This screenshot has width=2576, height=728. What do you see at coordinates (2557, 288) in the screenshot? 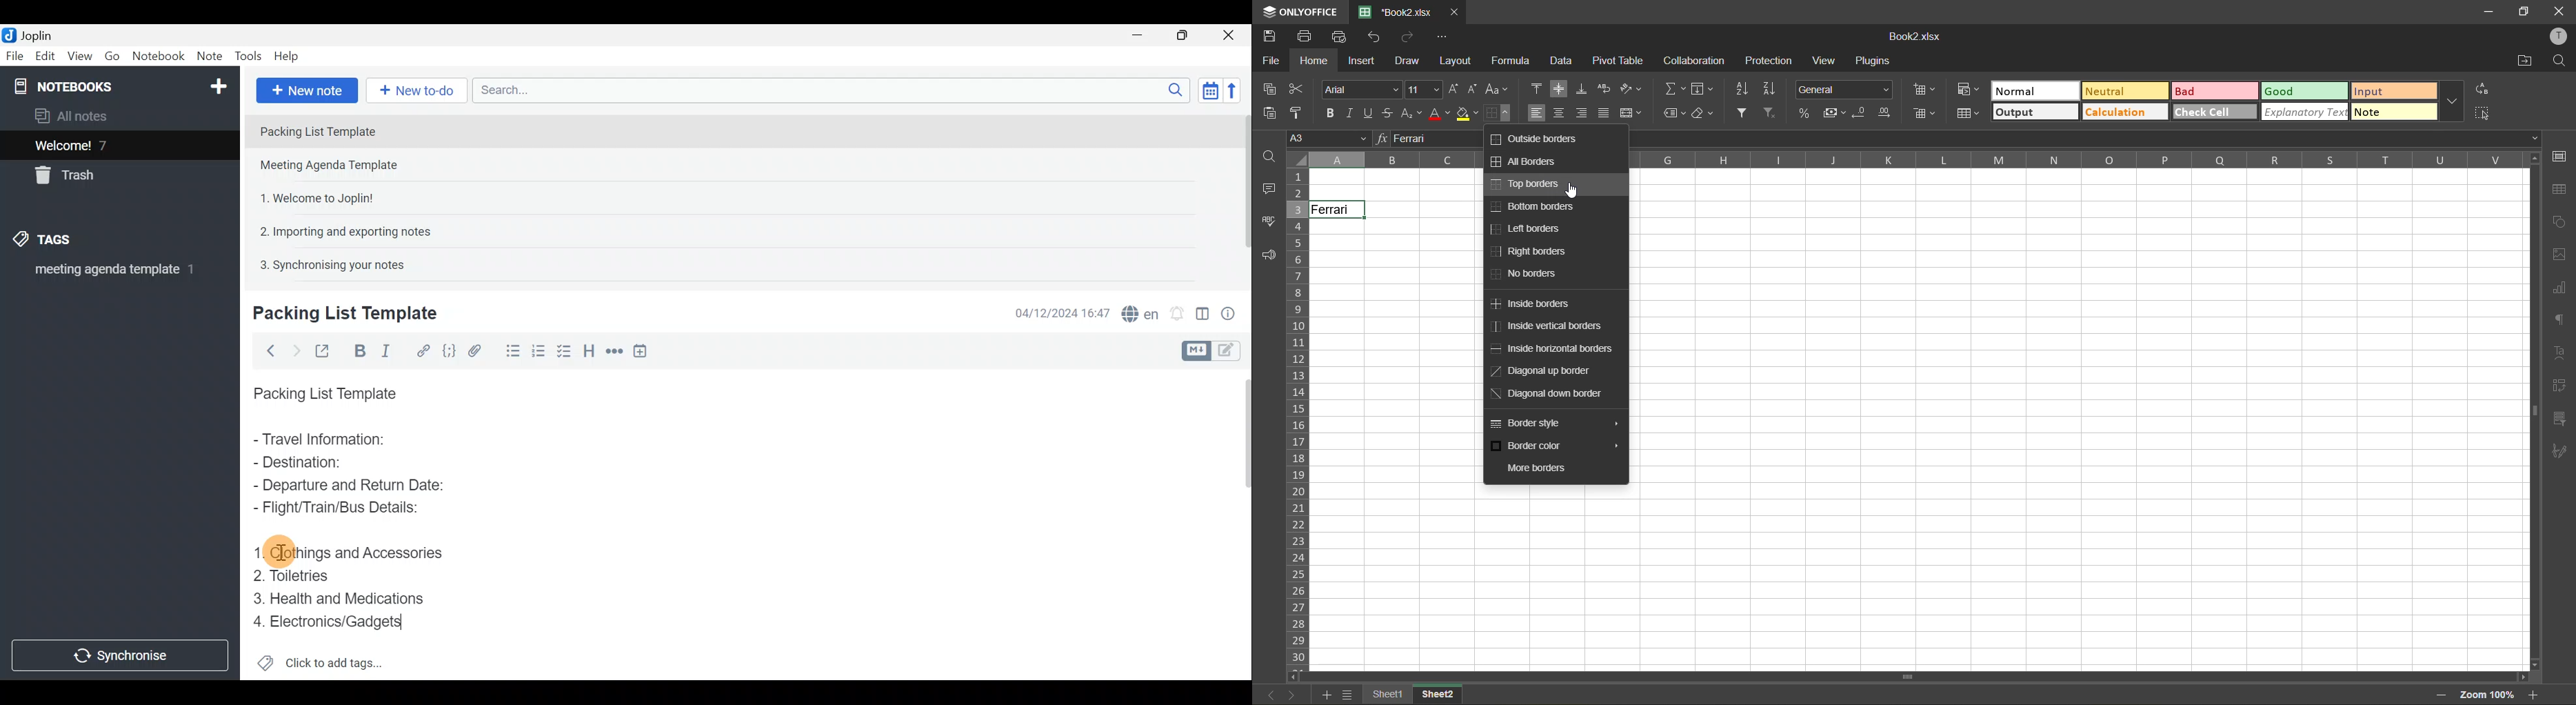
I see `charts` at bounding box center [2557, 288].